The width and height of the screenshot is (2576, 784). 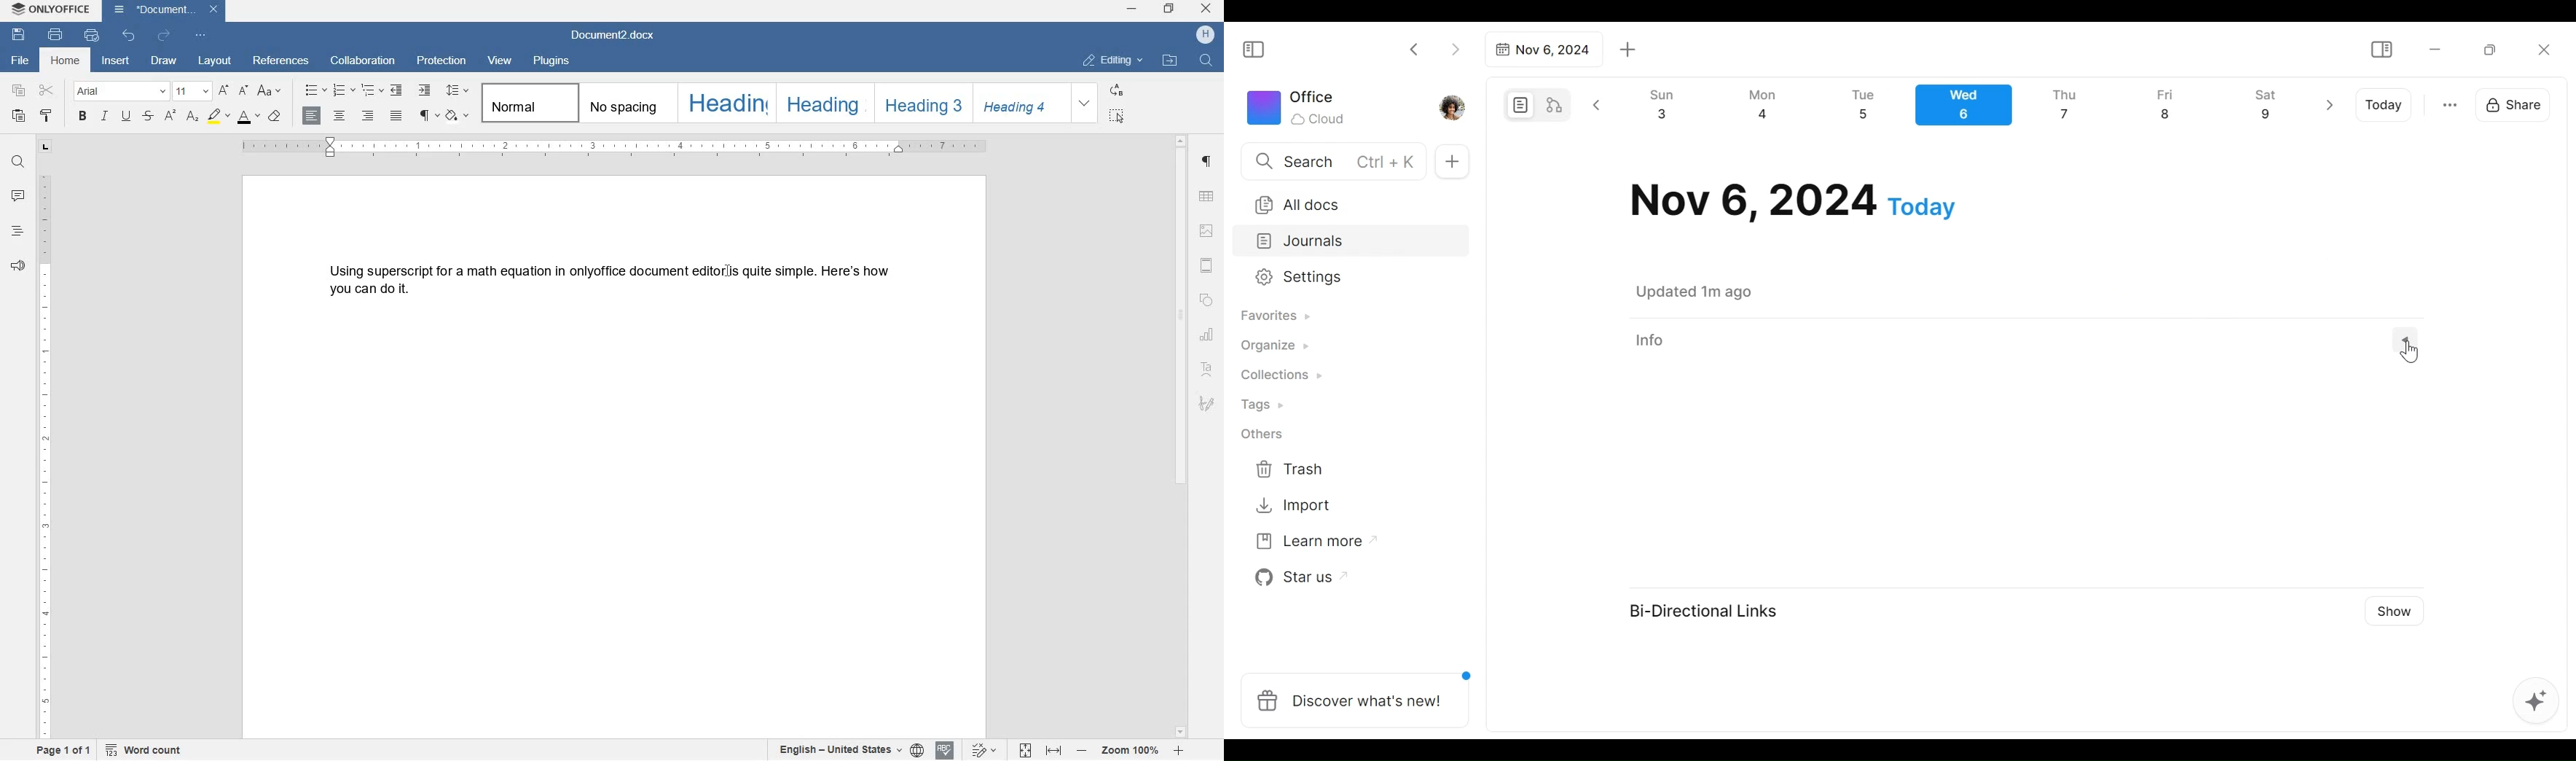 I want to click on strikethrough, so click(x=148, y=117).